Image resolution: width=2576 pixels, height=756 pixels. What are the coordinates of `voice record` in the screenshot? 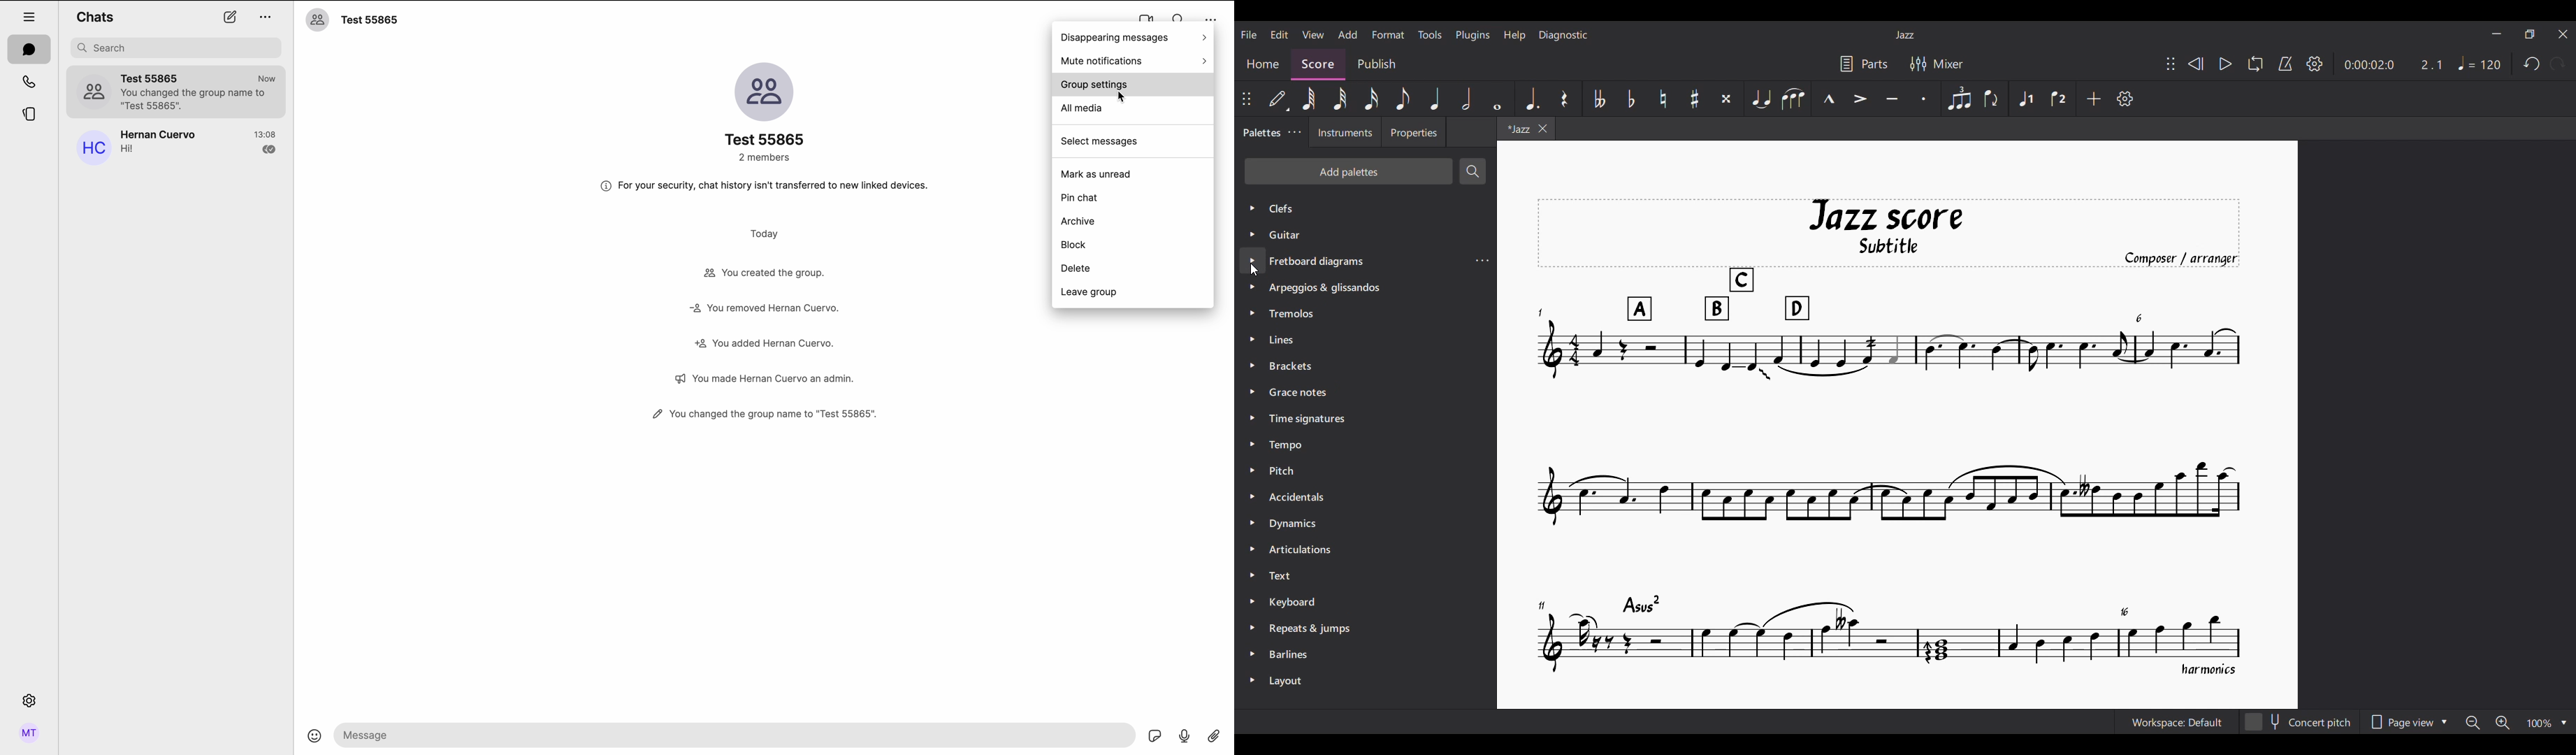 It's located at (1186, 738).